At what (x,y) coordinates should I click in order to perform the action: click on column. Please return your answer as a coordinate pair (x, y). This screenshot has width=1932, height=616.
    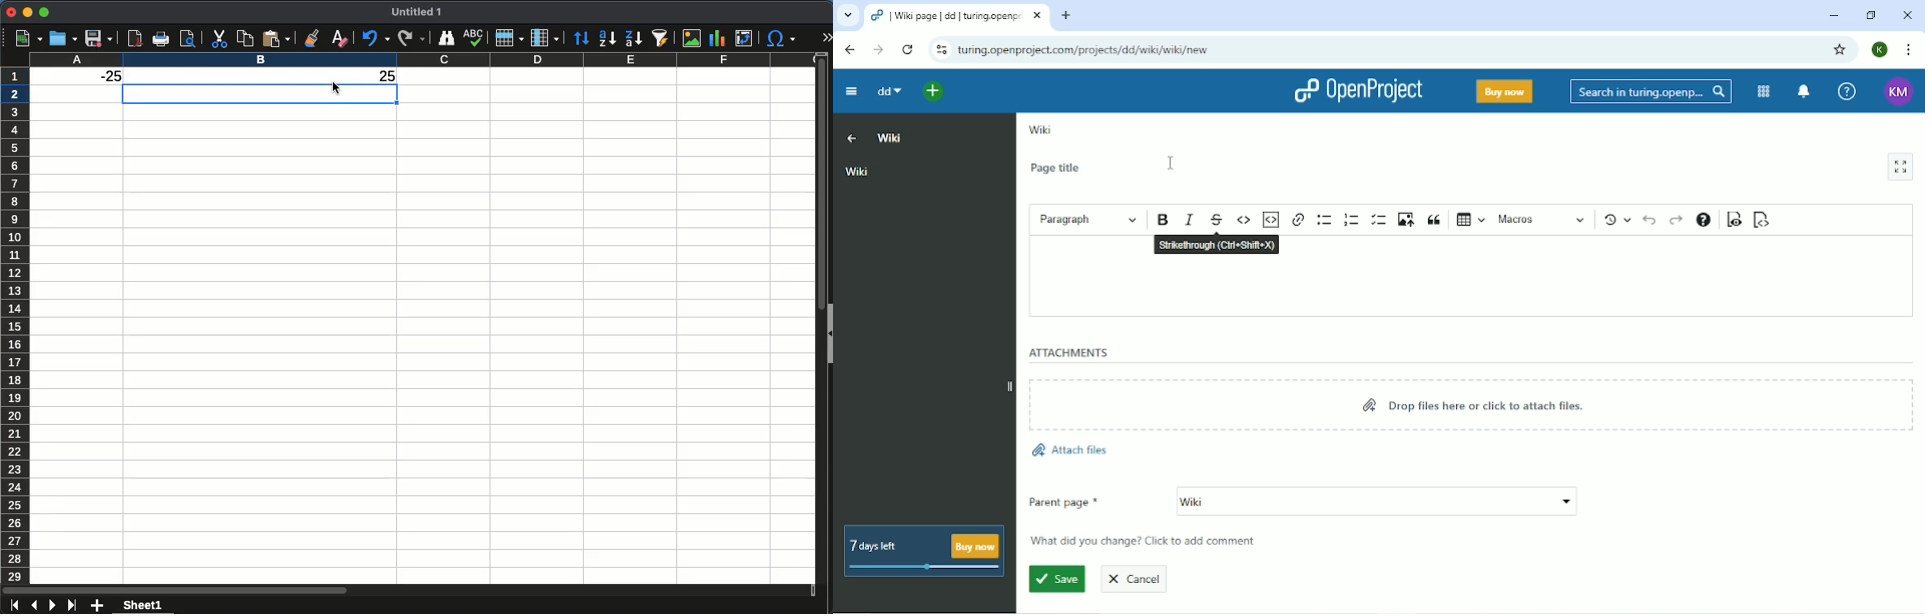
    Looking at the image, I should click on (545, 37).